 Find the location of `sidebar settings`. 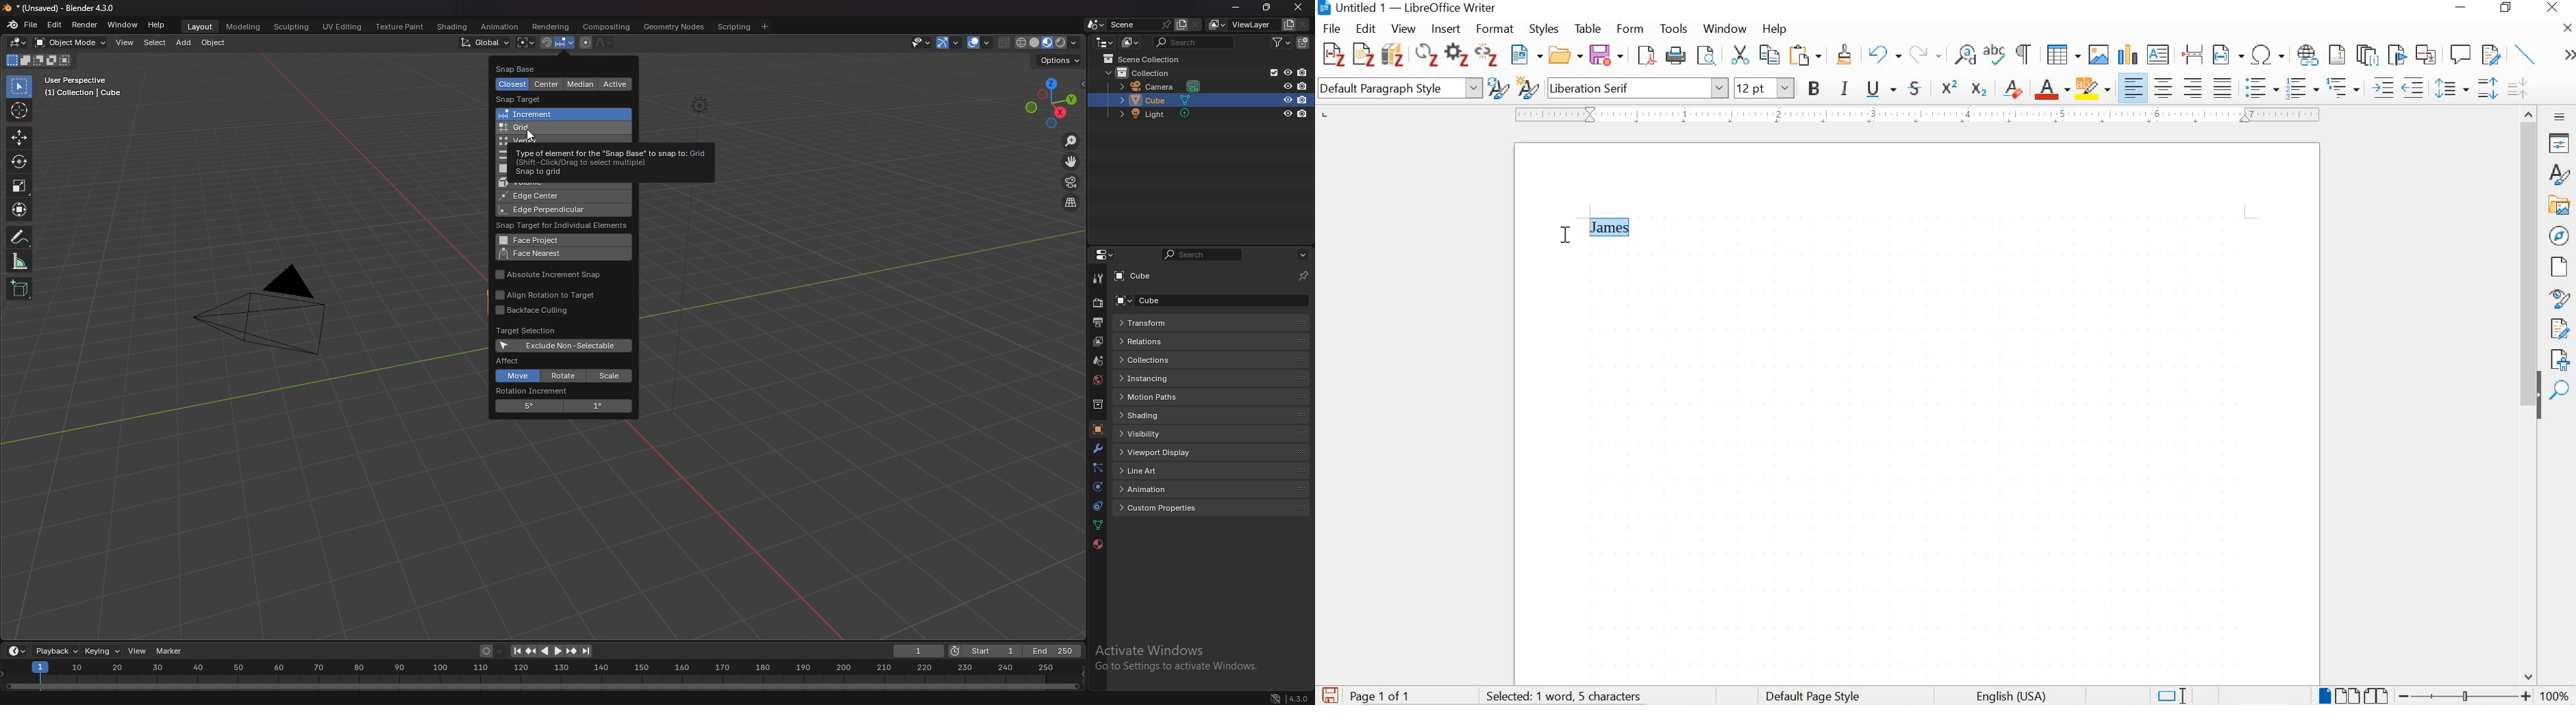

sidebar settings is located at coordinates (2560, 116).